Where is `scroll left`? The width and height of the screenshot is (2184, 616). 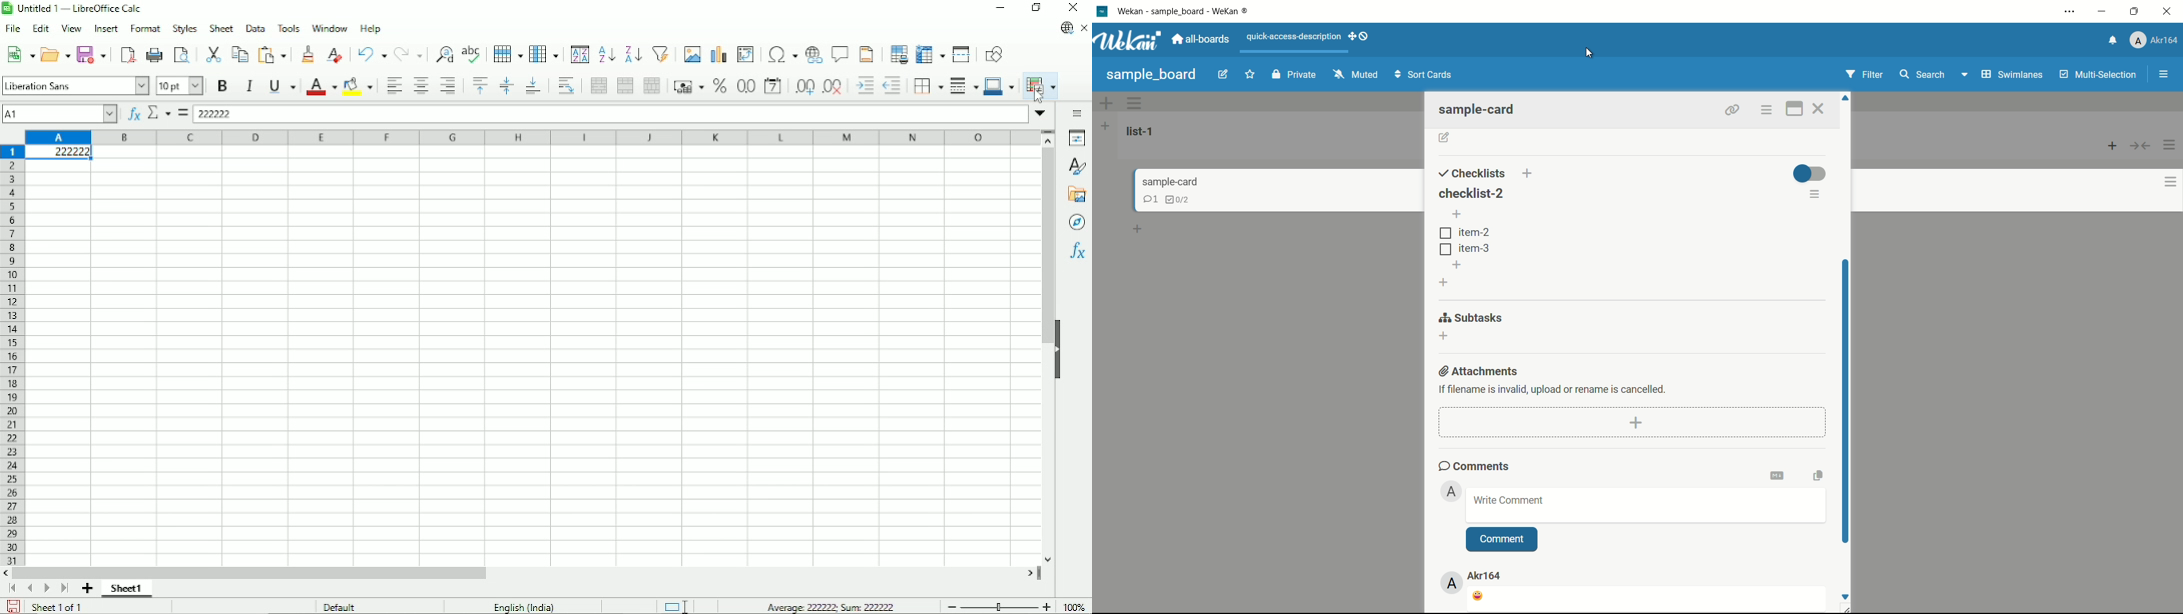 scroll left is located at coordinates (8, 573).